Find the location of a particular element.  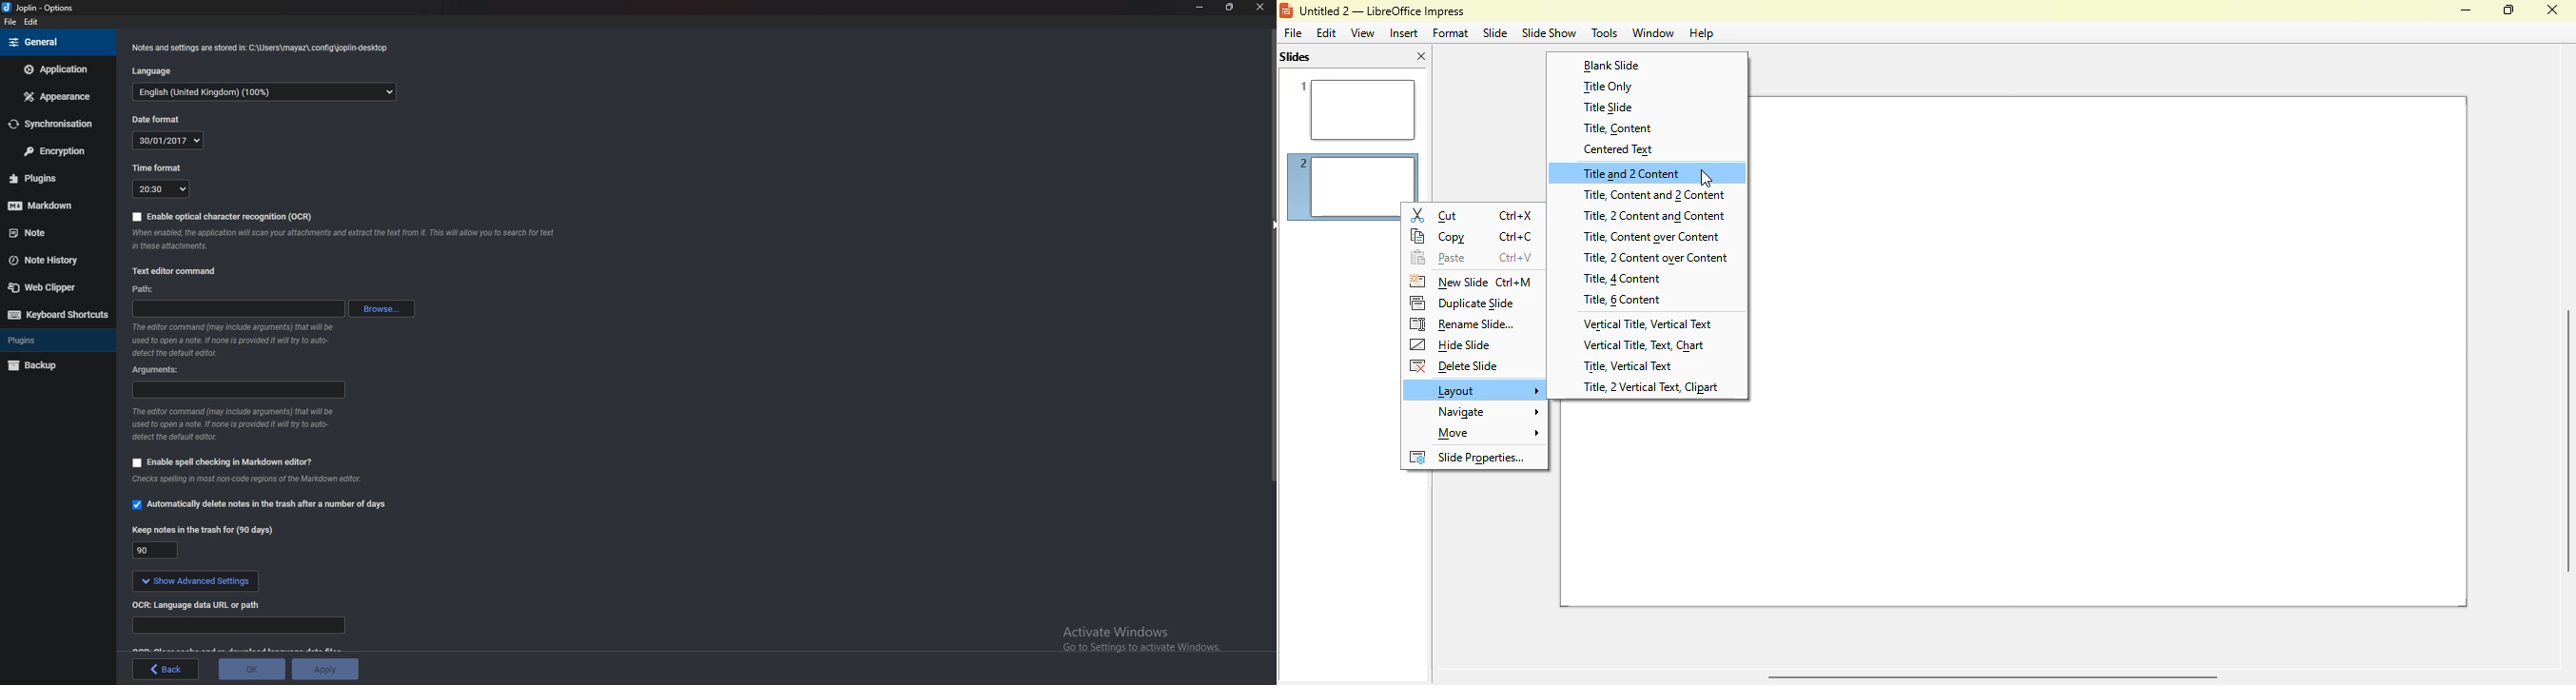

Minimize is located at coordinates (1201, 8).